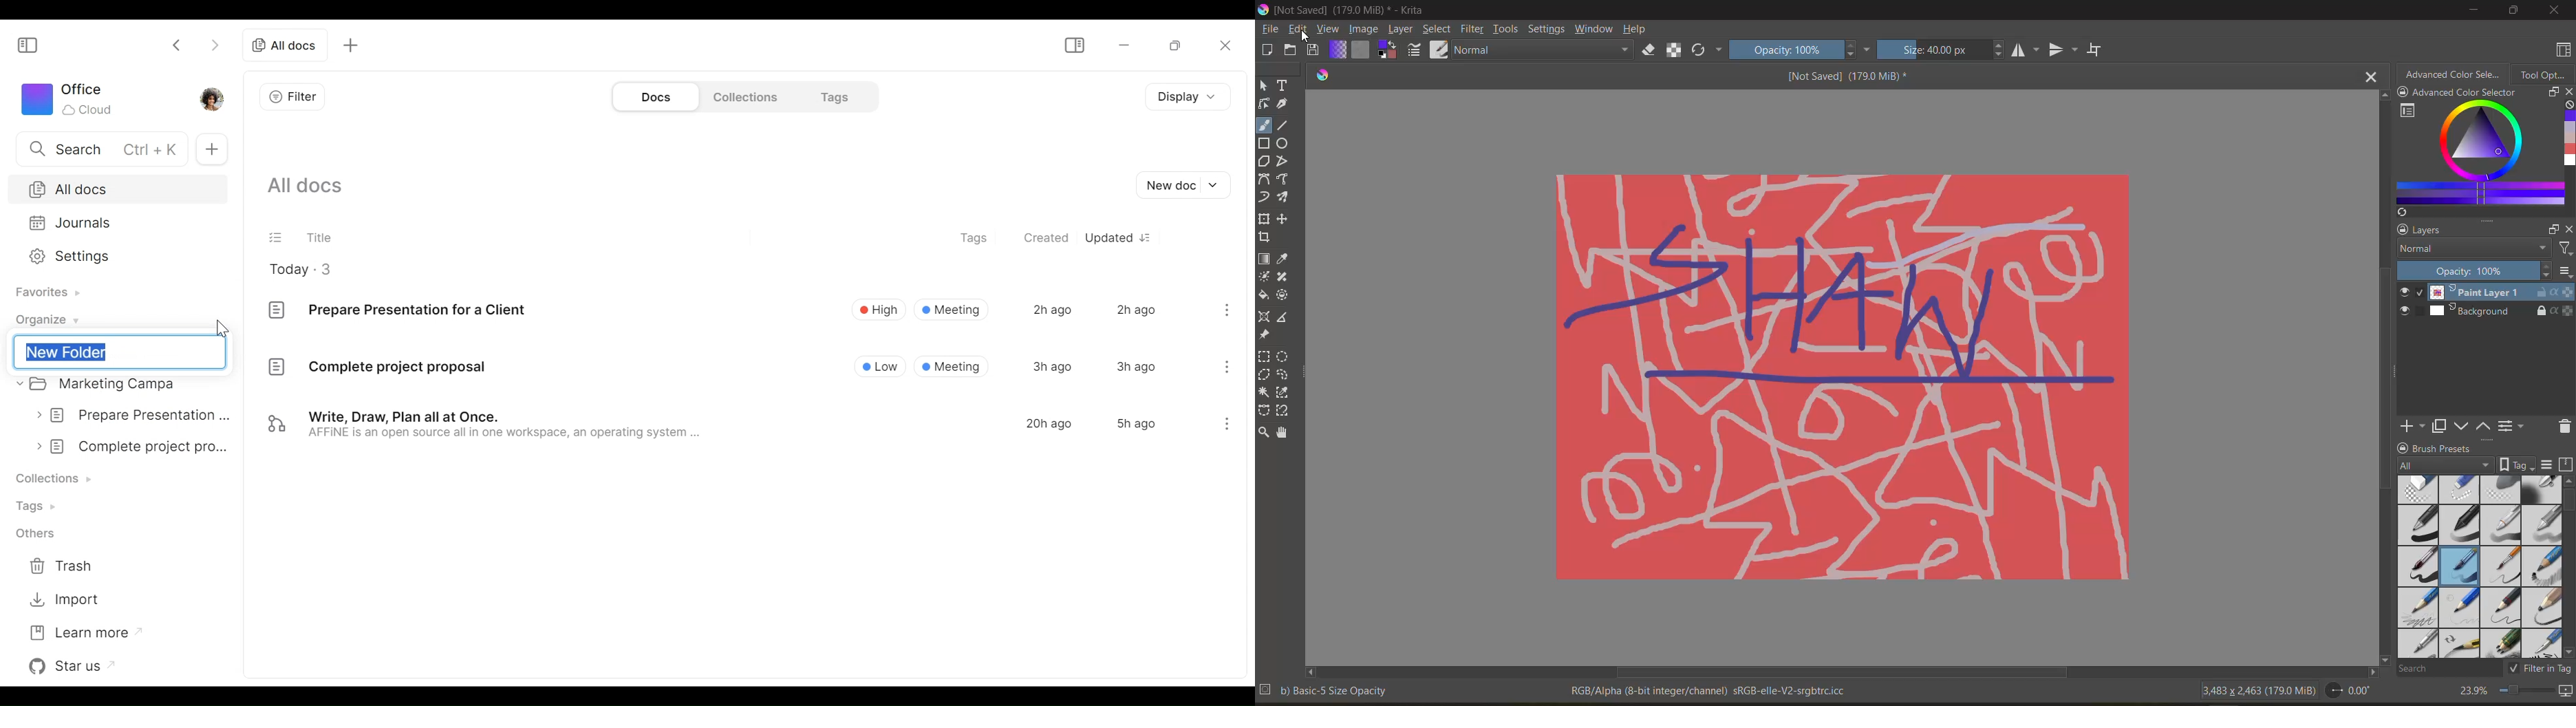  Describe the element at coordinates (212, 150) in the screenshot. I see `New Tab` at that location.